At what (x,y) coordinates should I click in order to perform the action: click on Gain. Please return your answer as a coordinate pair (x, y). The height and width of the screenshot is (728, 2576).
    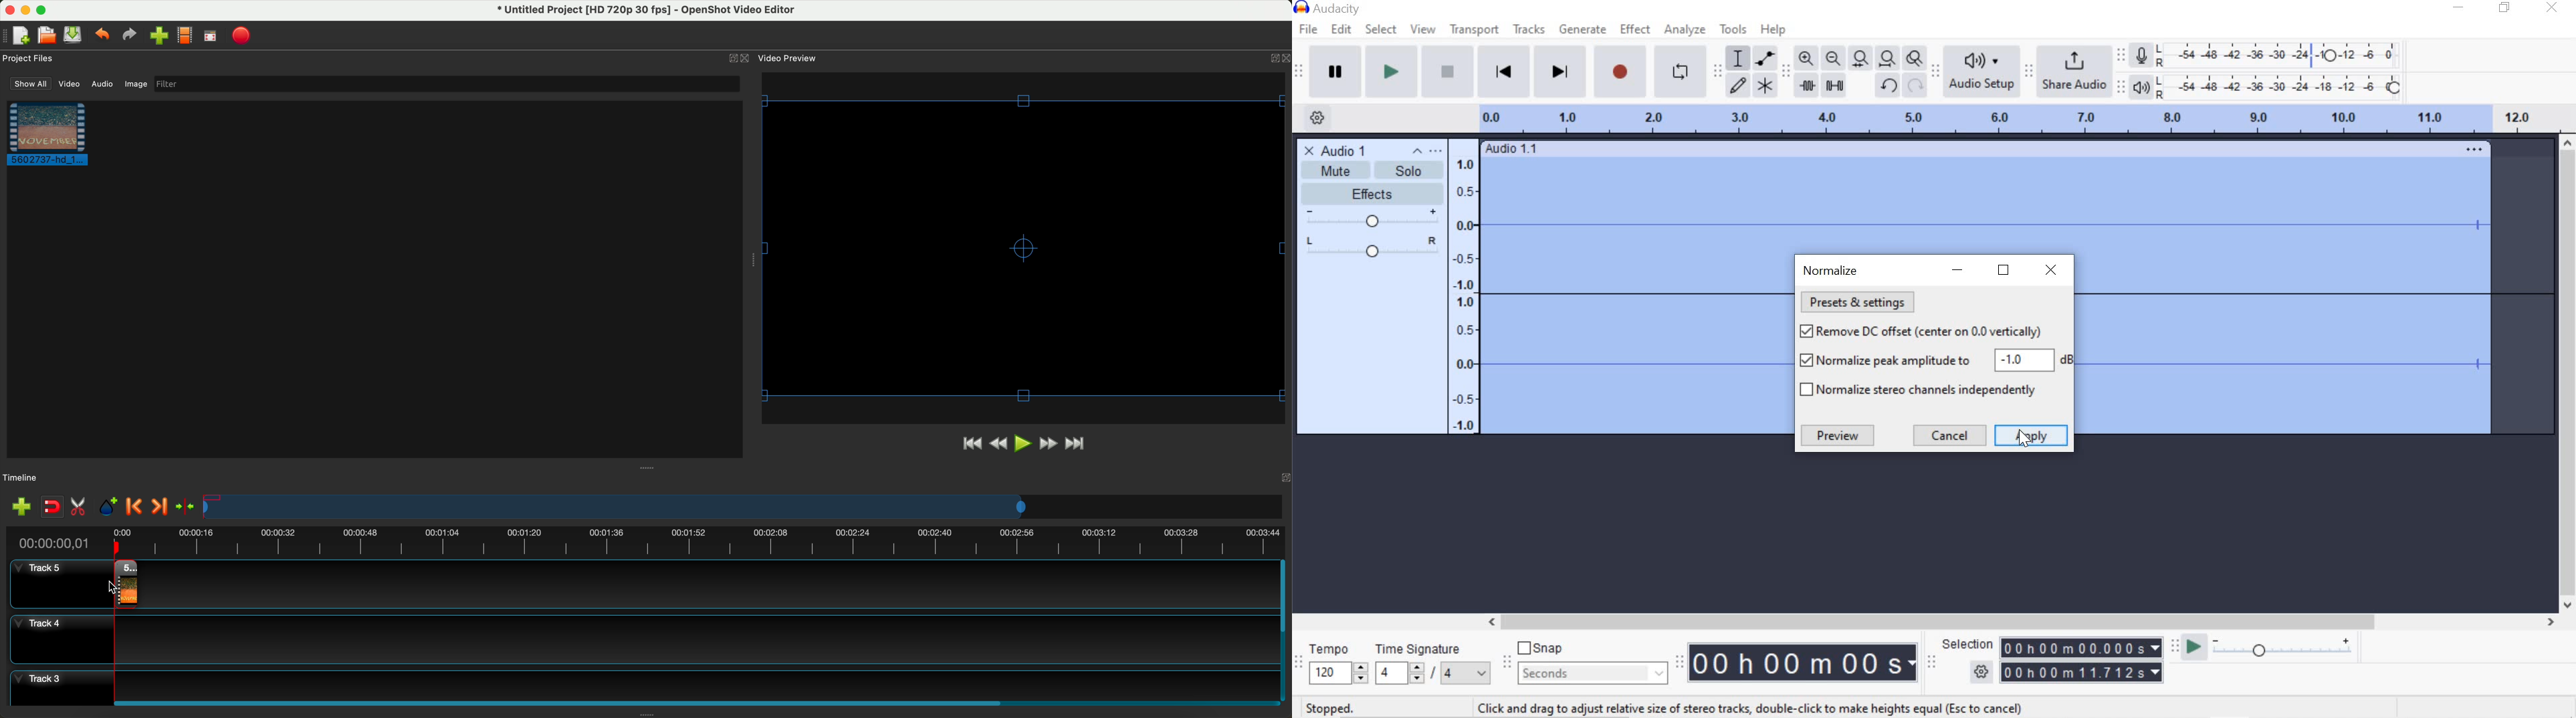
    Looking at the image, I should click on (1371, 219).